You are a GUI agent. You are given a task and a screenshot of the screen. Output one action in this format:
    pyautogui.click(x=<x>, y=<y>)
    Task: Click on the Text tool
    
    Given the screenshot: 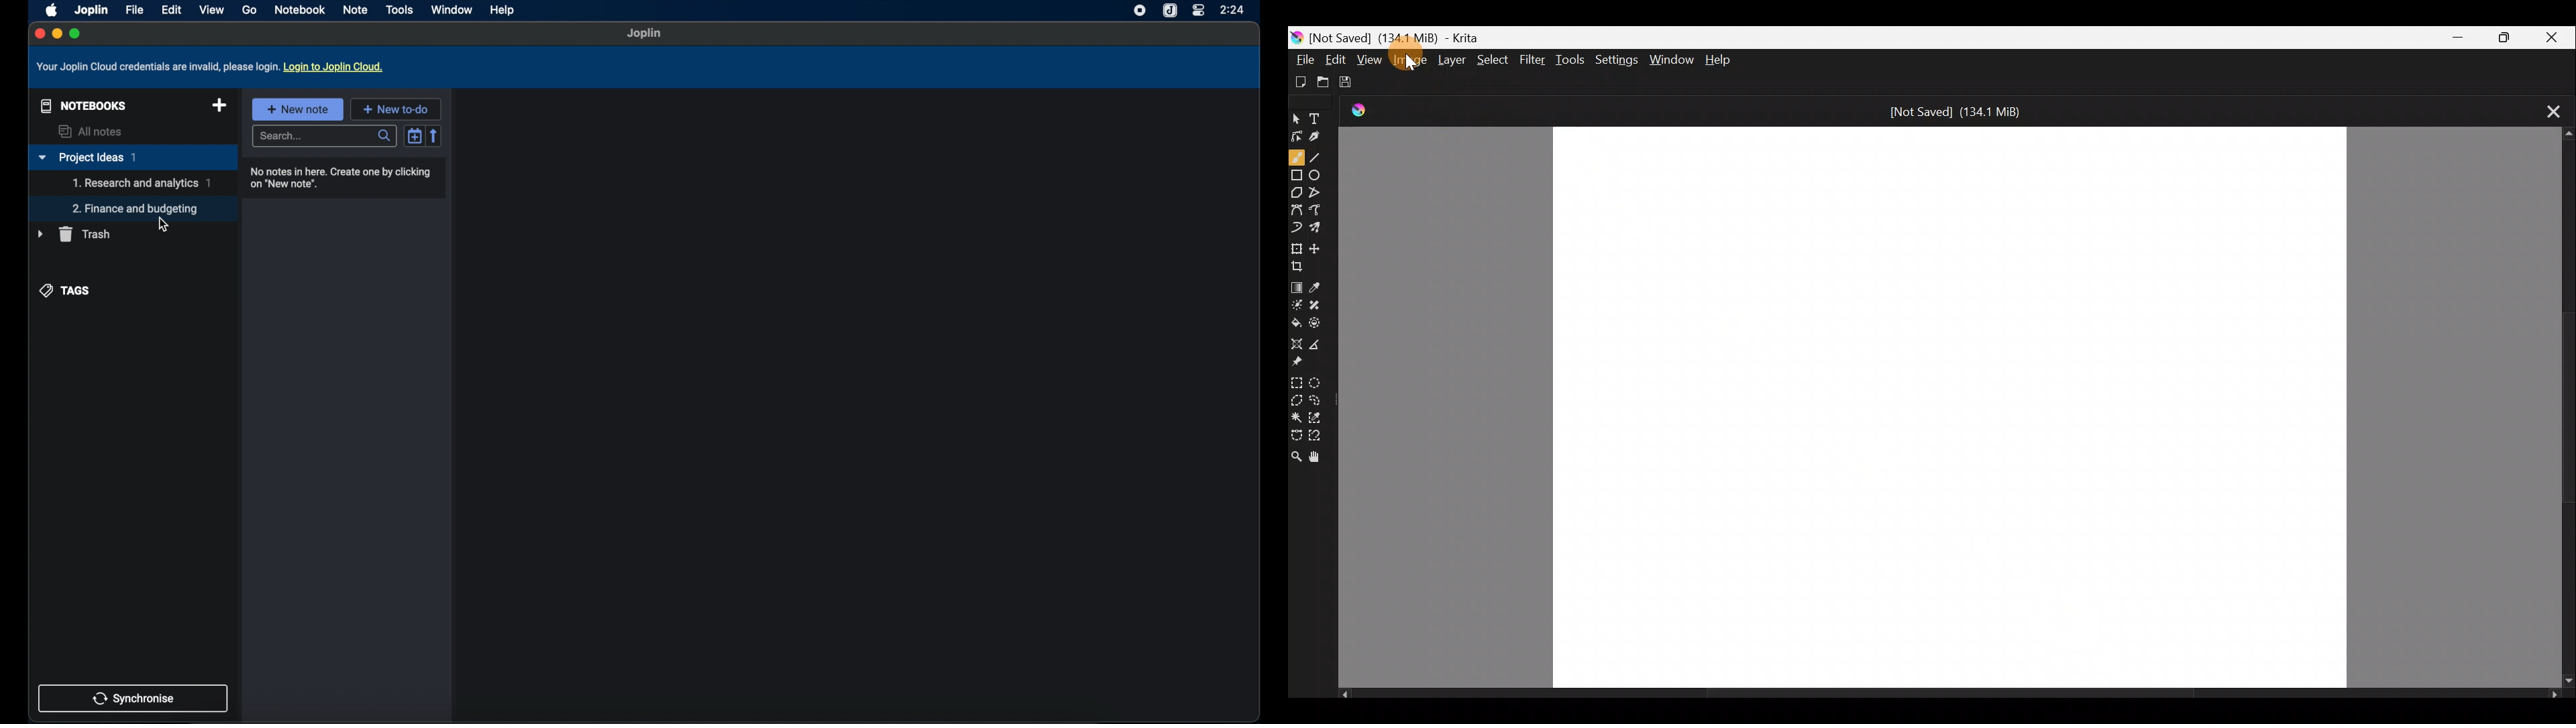 What is the action you would take?
    pyautogui.click(x=1323, y=114)
    